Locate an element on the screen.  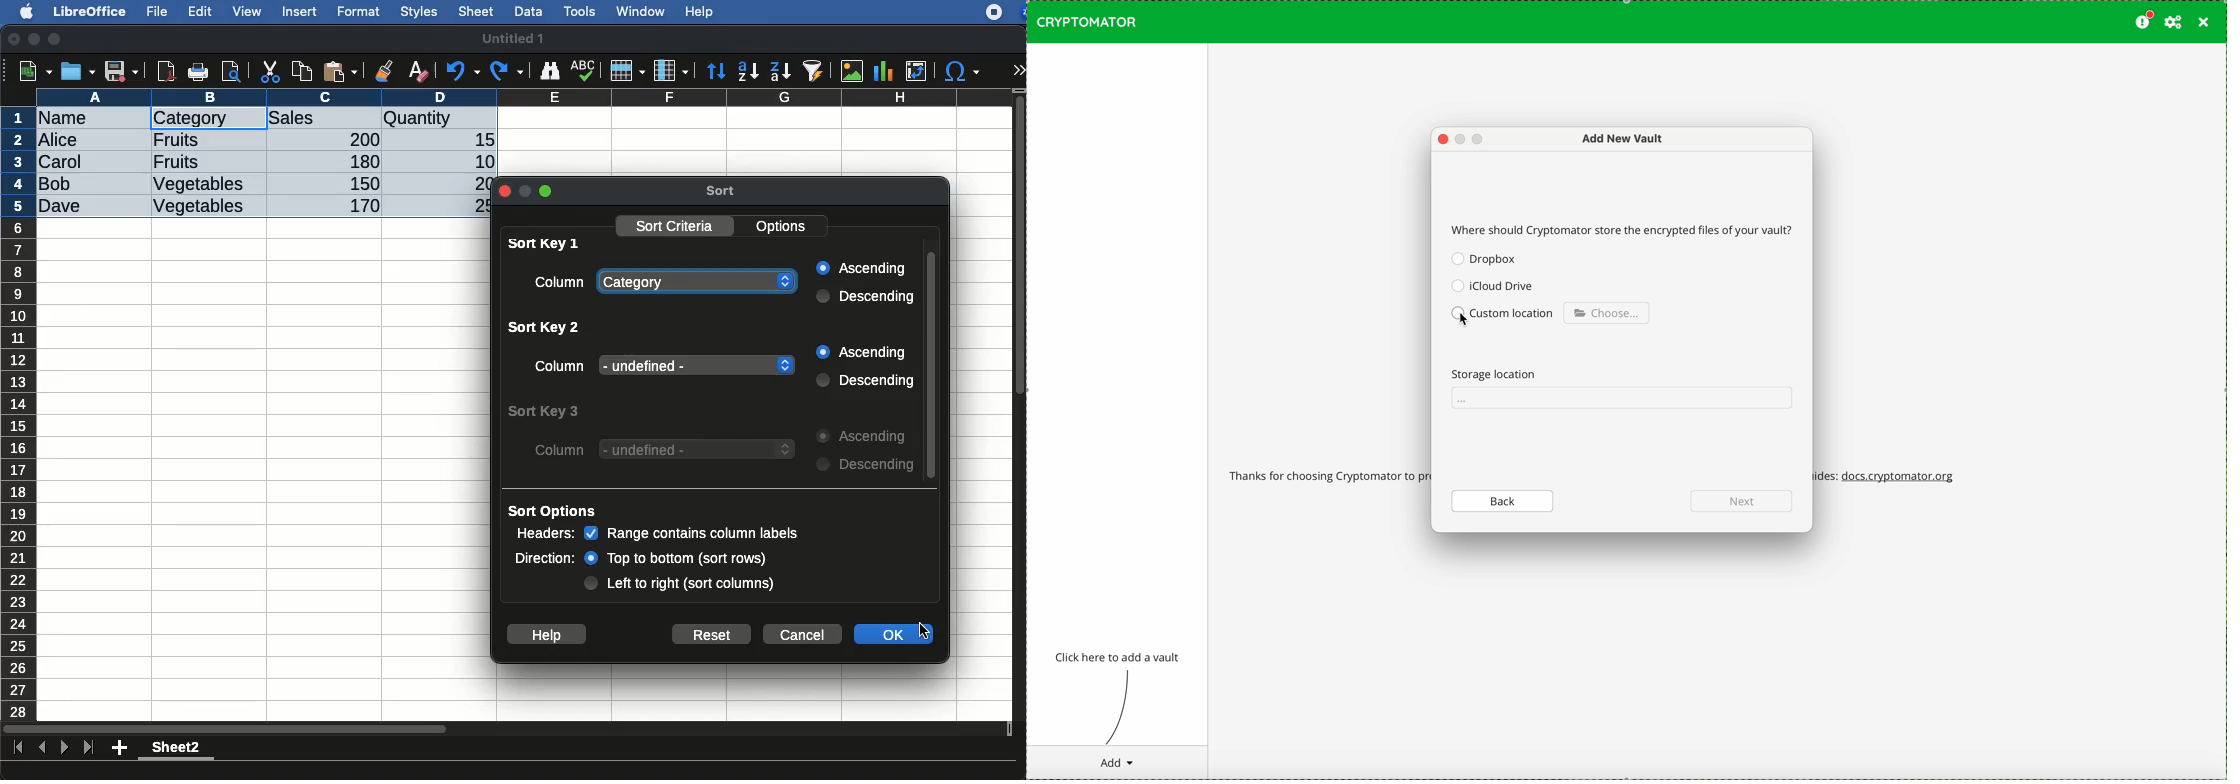
ok is located at coordinates (884, 633).